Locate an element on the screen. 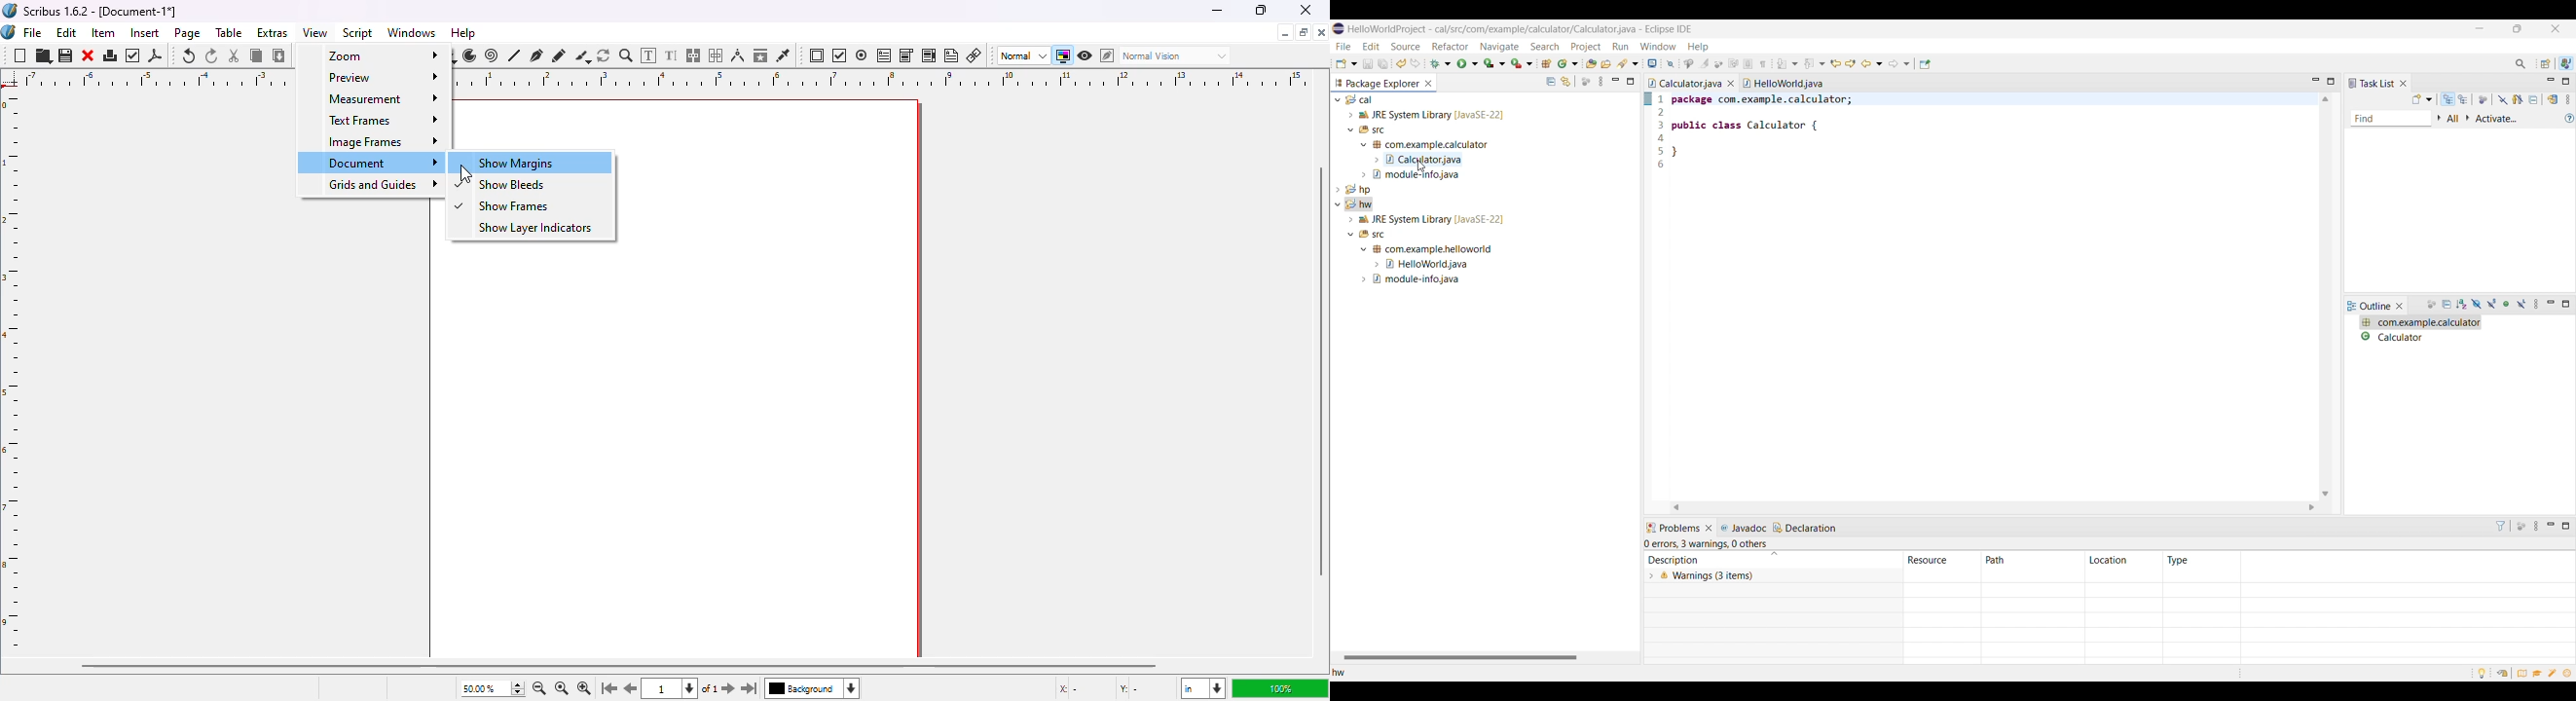 This screenshot has height=728, width=2576. script is located at coordinates (360, 33).